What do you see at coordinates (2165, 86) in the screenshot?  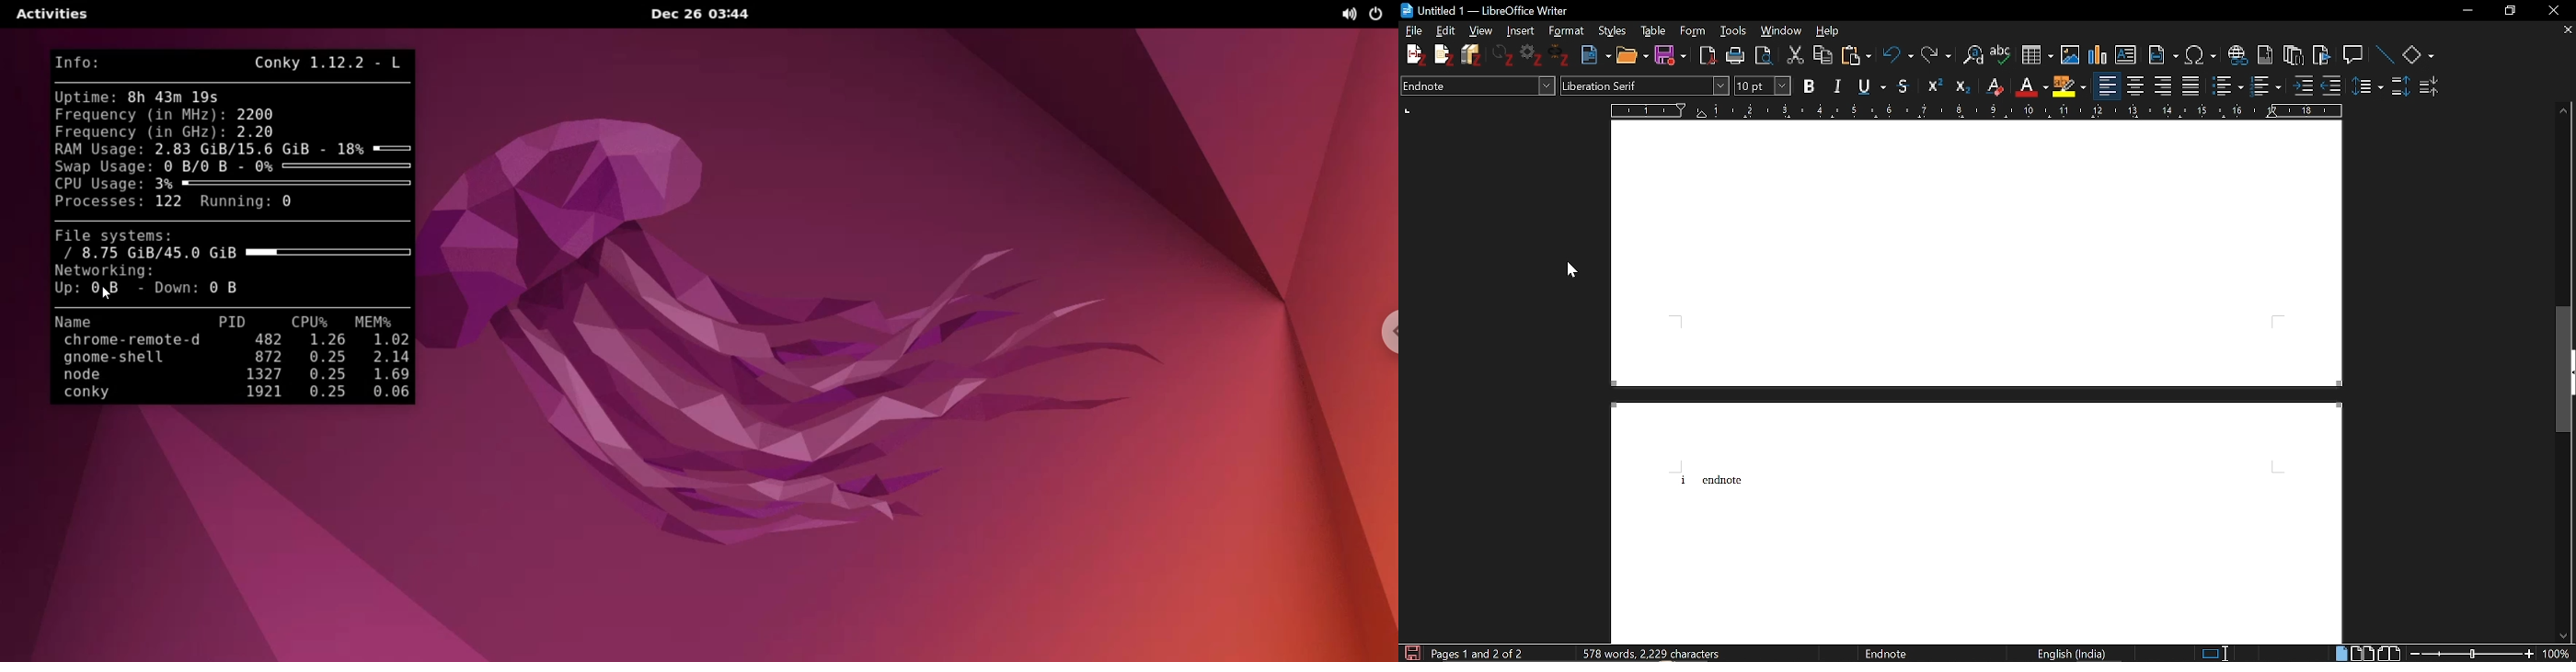 I see `Align left` at bounding box center [2165, 86].